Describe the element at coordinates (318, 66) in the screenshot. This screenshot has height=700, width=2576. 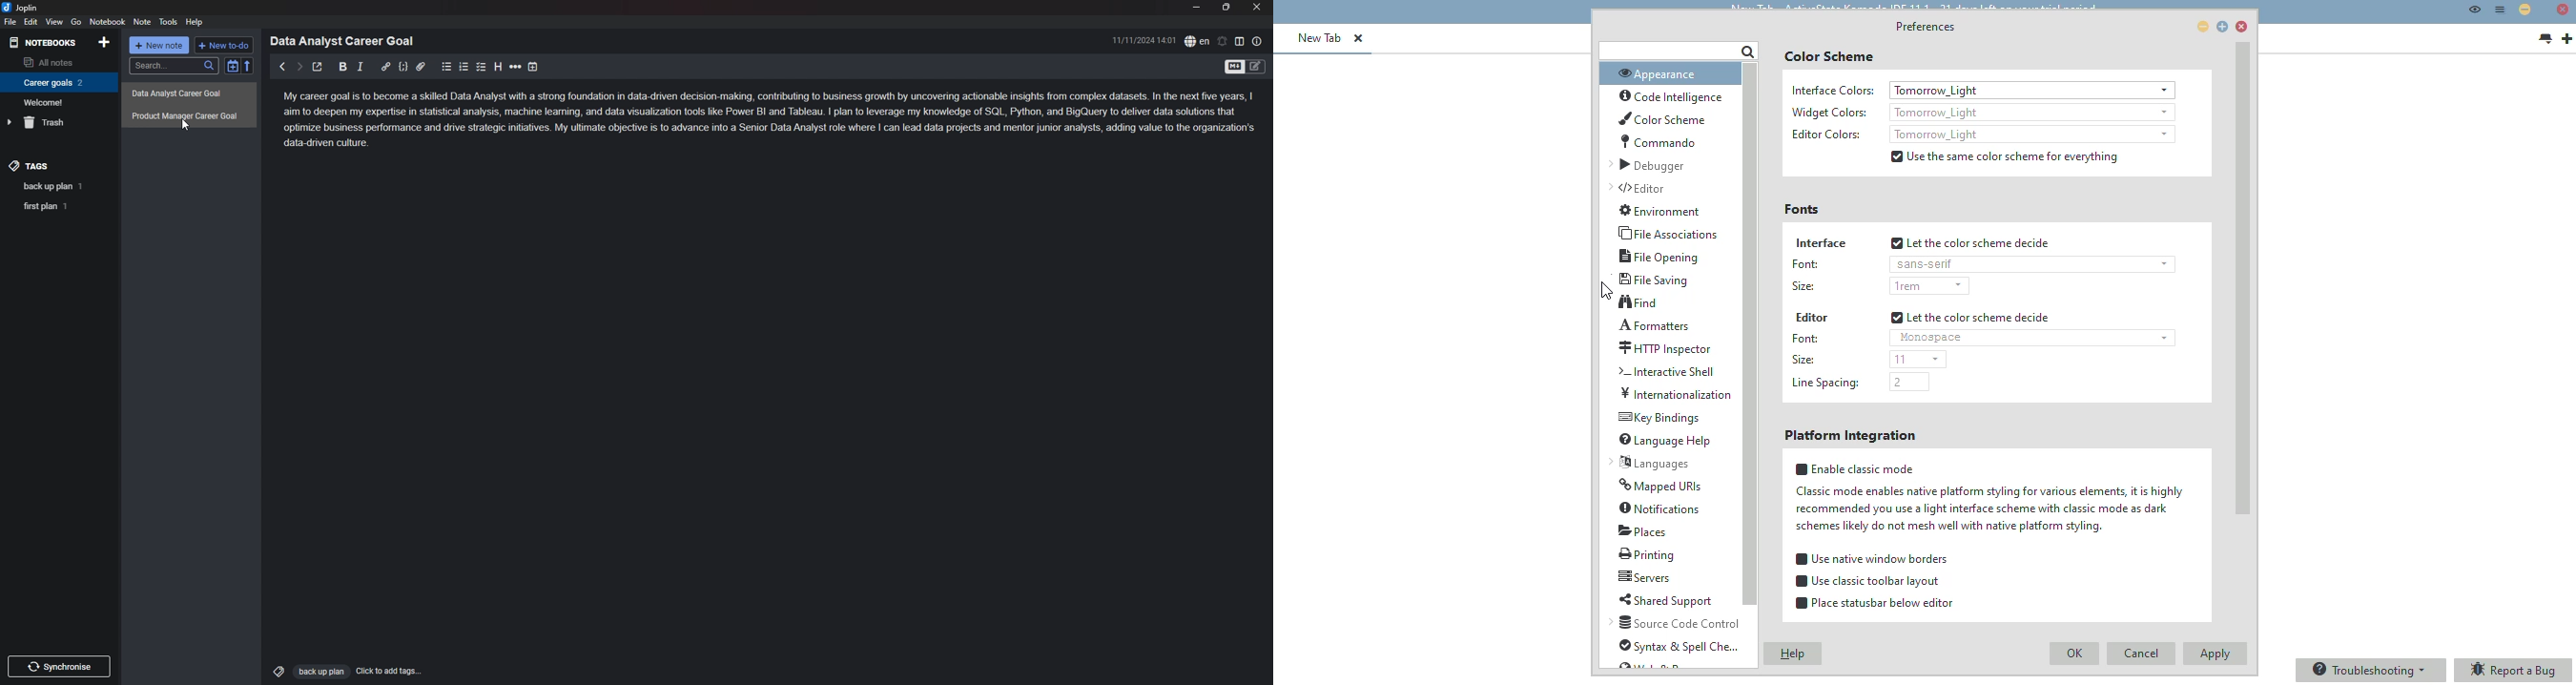
I see `toggle external editor` at that location.